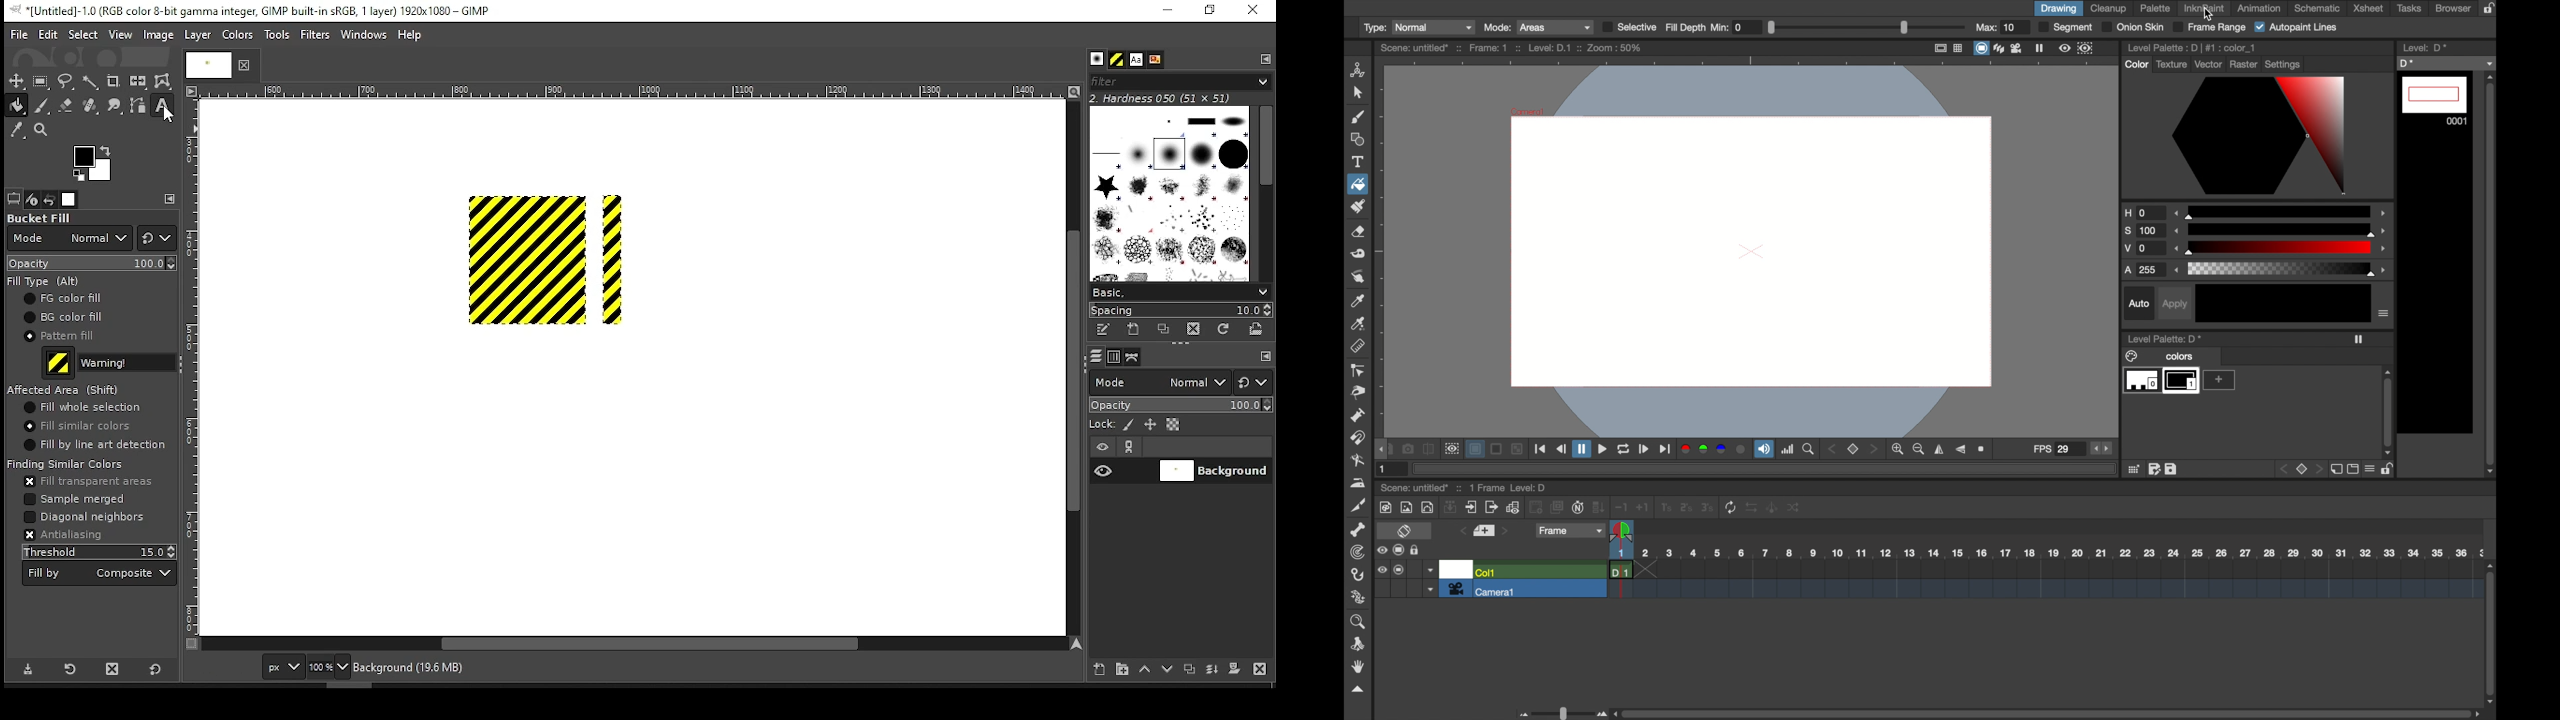 The image size is (2576, 728). What do you see at coordinates (1166, 11) in the screenshot?
I see `minimize` at bounding box center [1166, 11].